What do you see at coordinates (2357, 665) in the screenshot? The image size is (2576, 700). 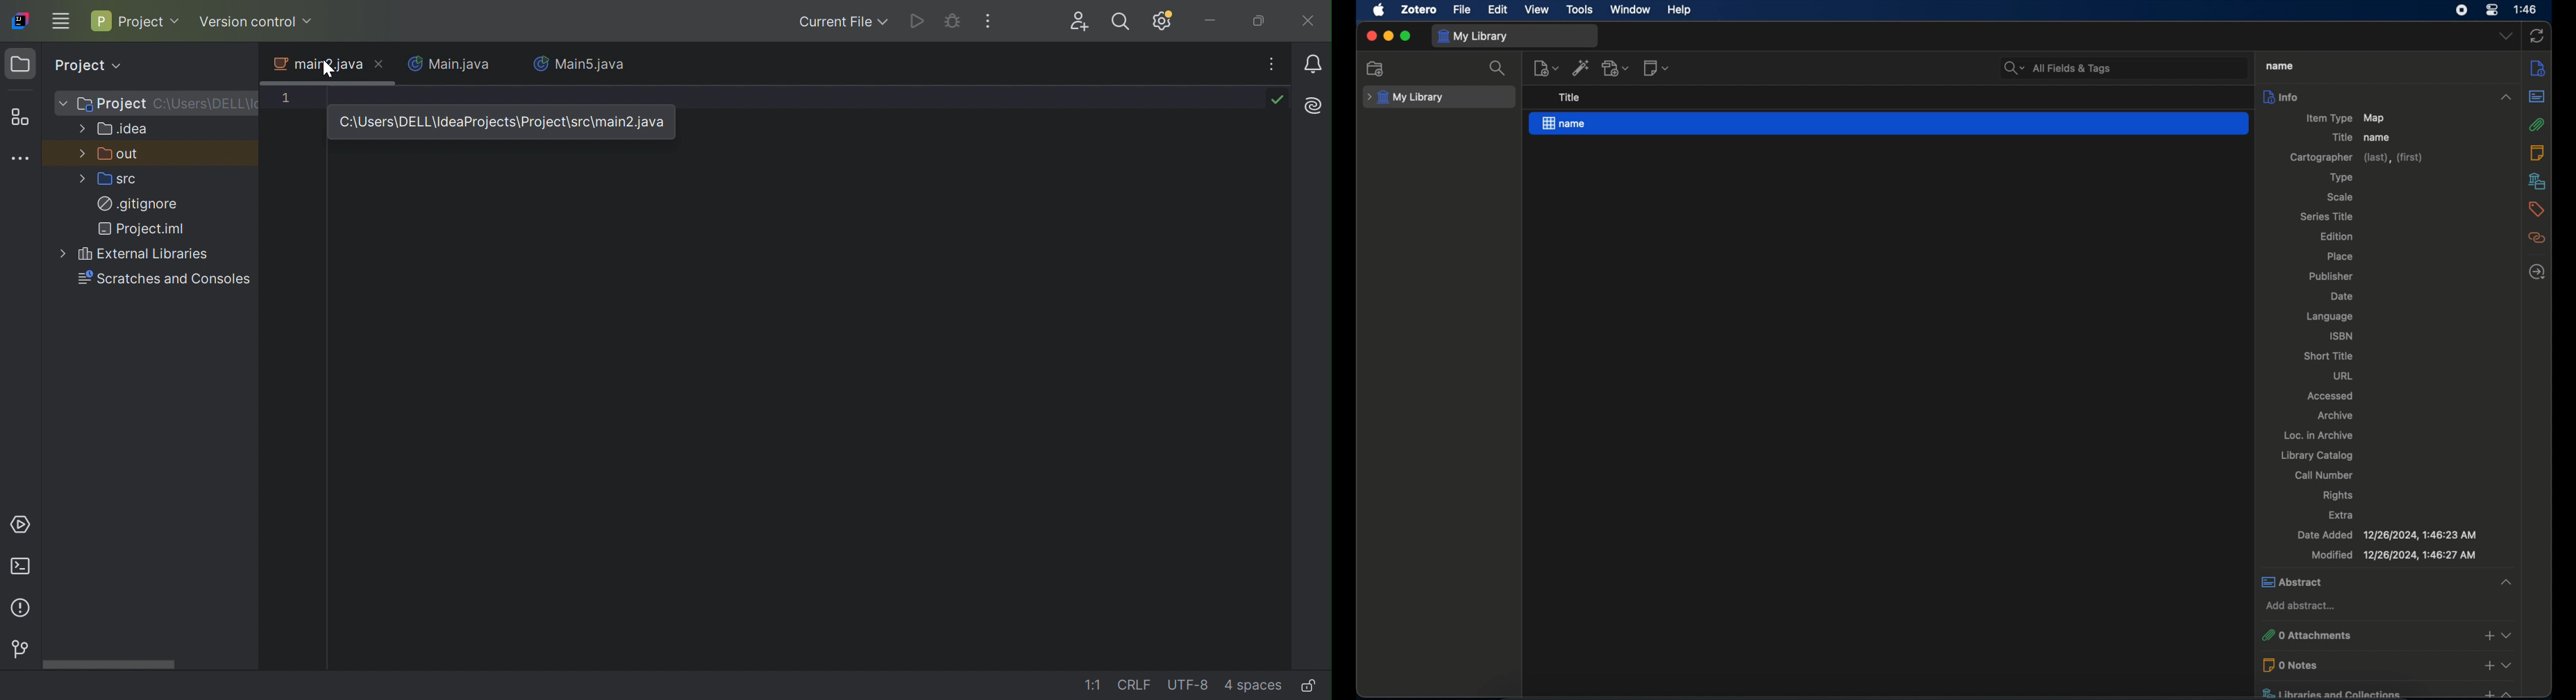 I see `0 notes` at bounding box center [2357, 665].